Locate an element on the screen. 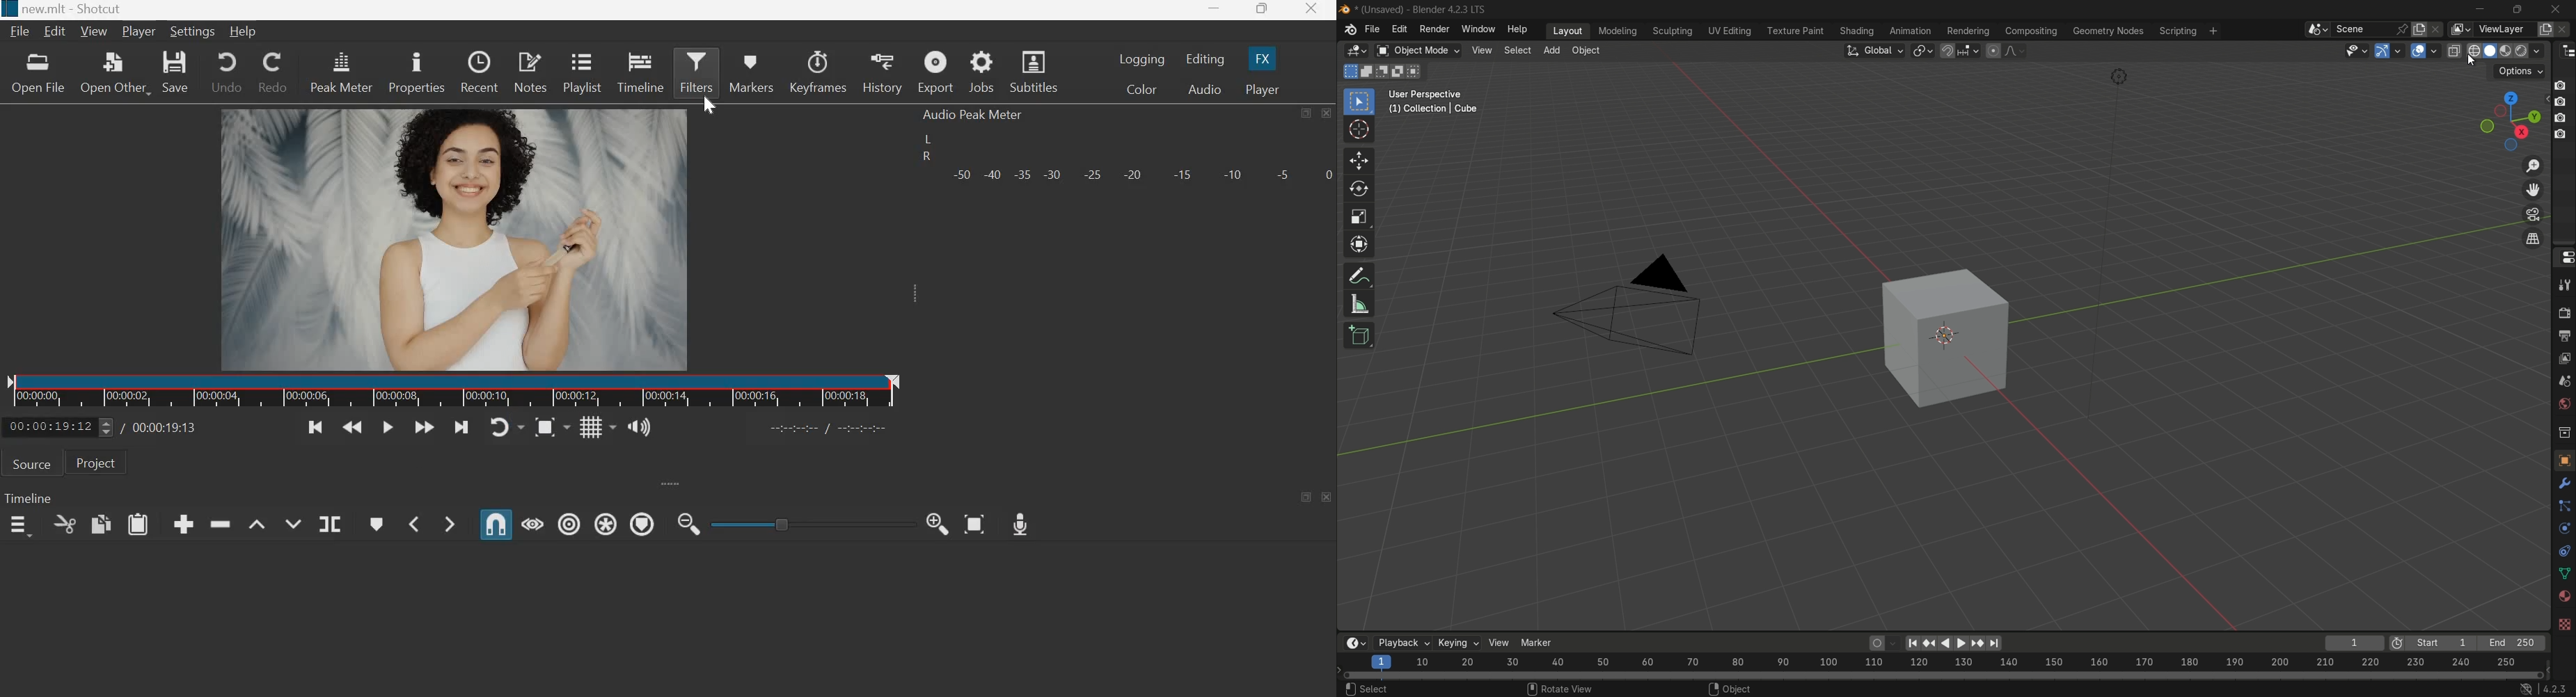 The image size is (2576, 700). propotional editing is located at coordinates (2005, 52).